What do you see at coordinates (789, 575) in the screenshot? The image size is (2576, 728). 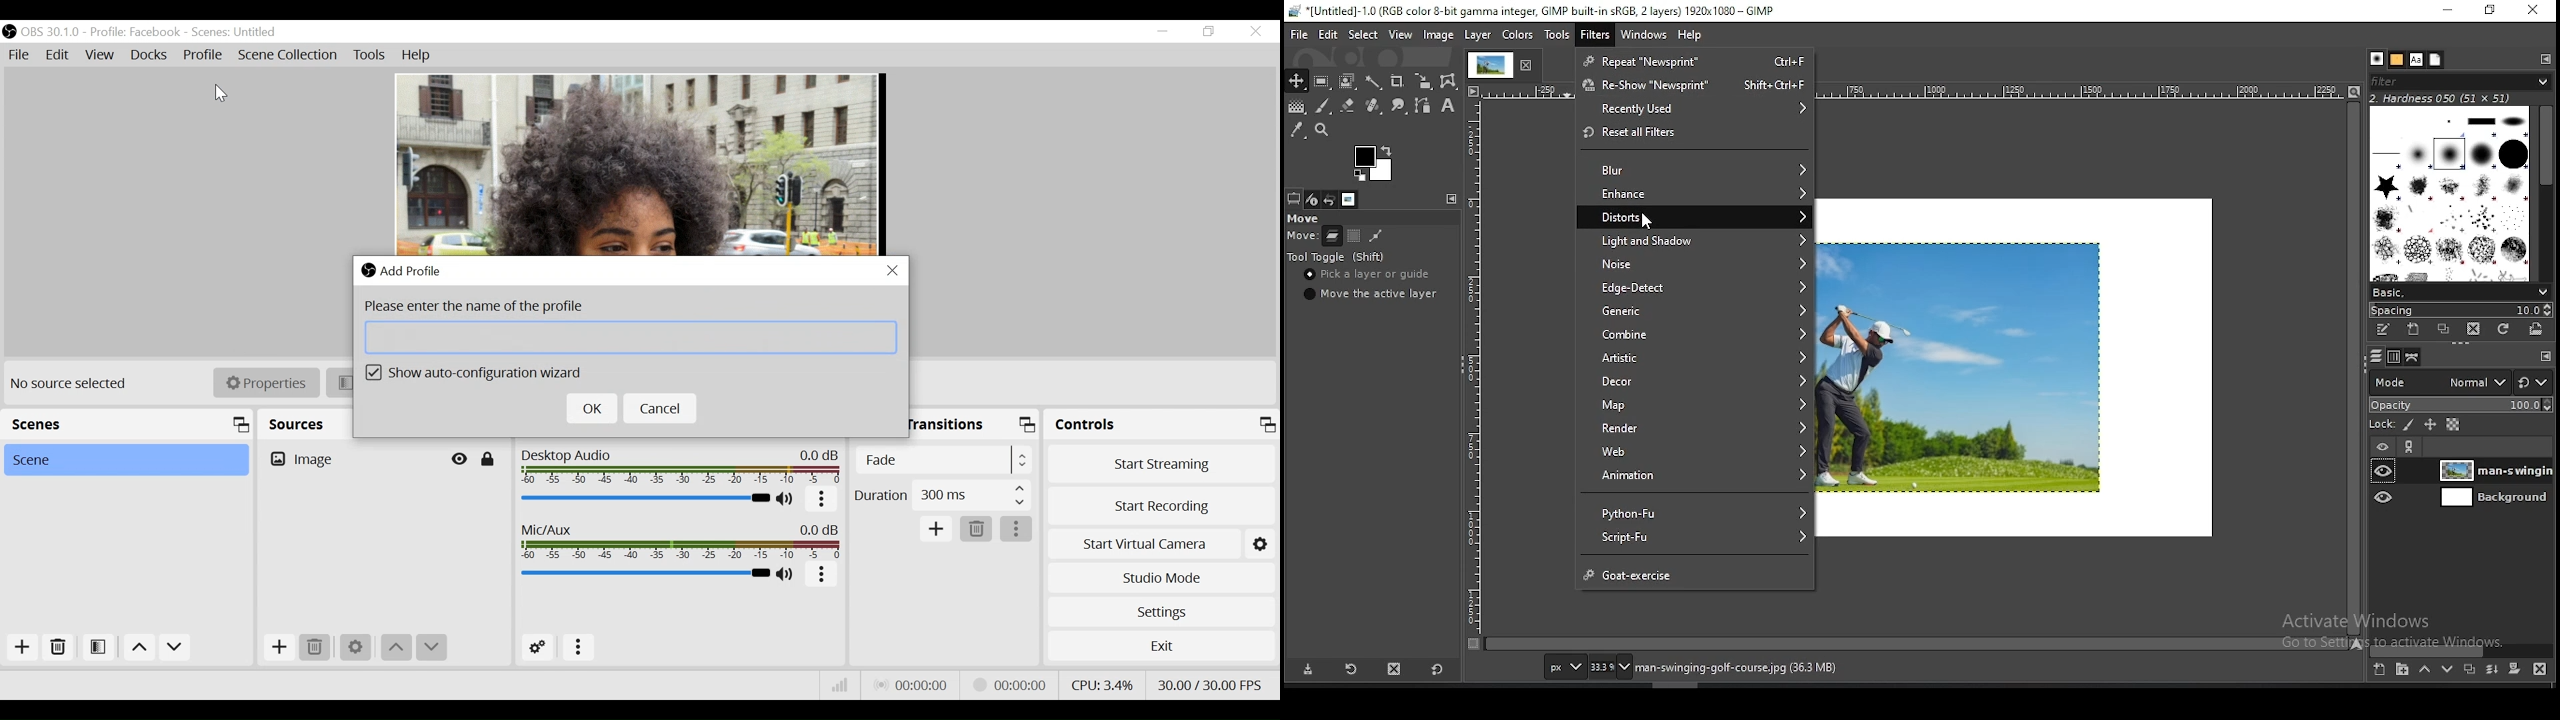 I see `(un)mute` at bounding box center [789, 575].